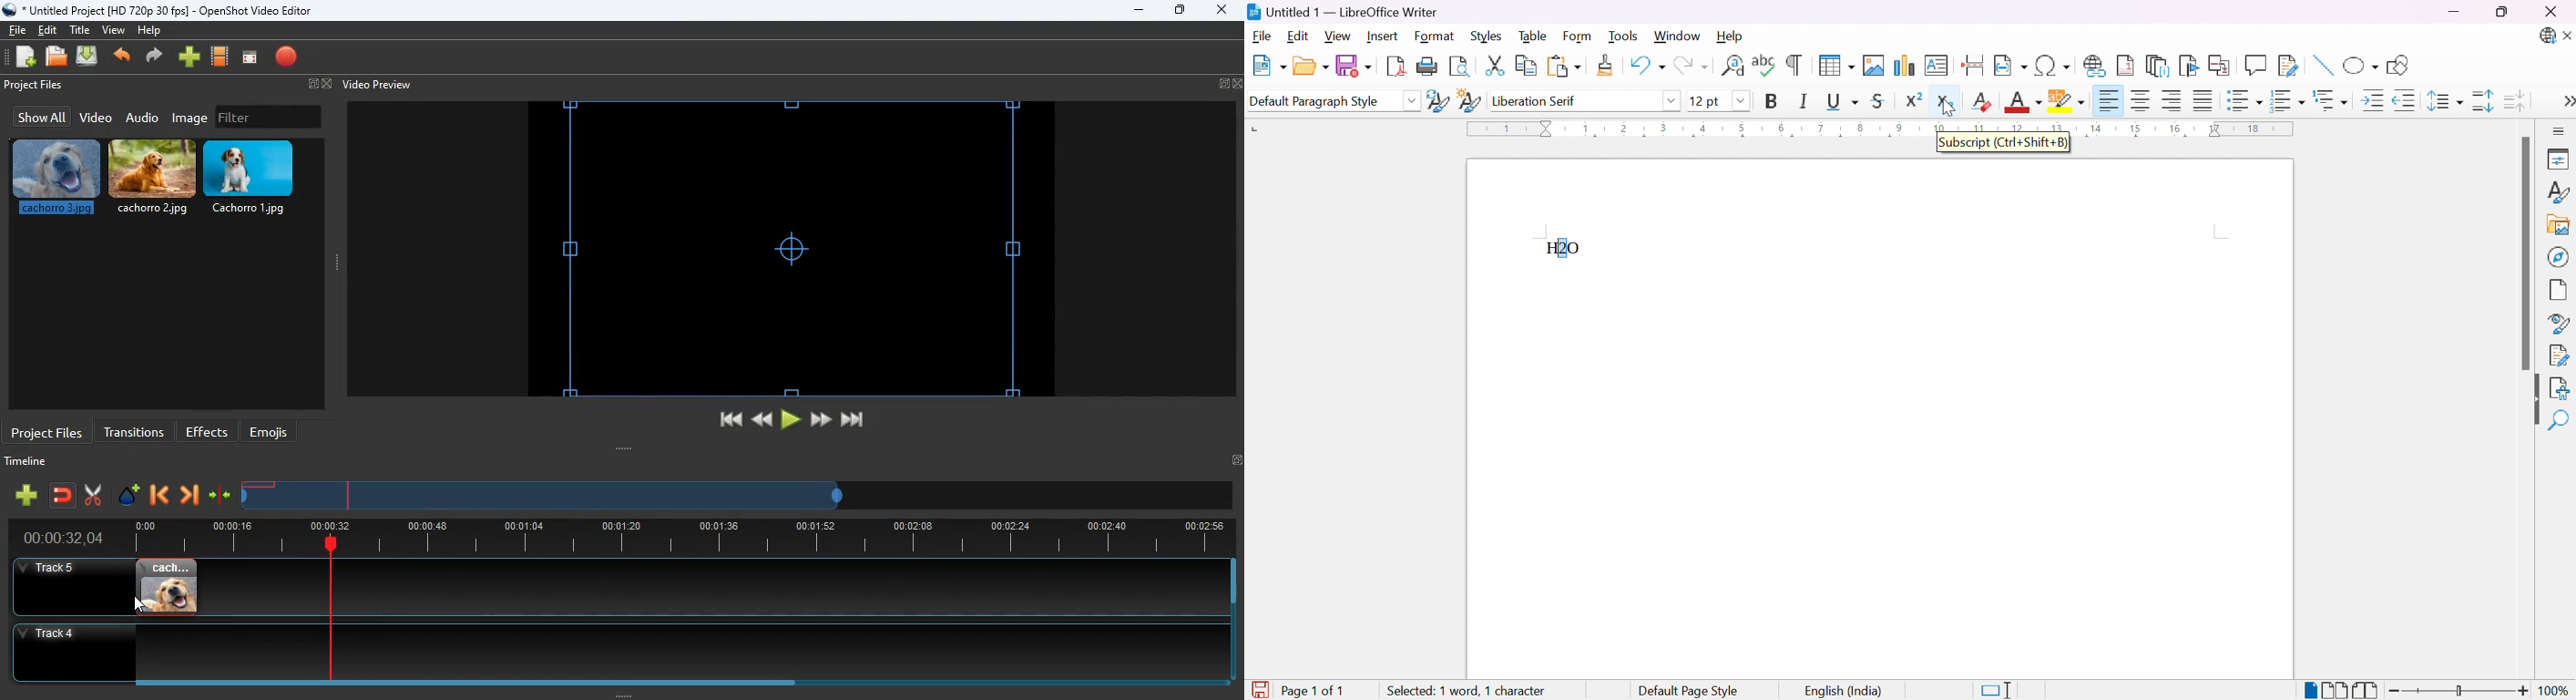 The height and width of the screenshot is (700, 2576). What do you see at coordinates (2559, 256) in the screenshot?
I see `Navigator` at bounding box center [2559, 256].